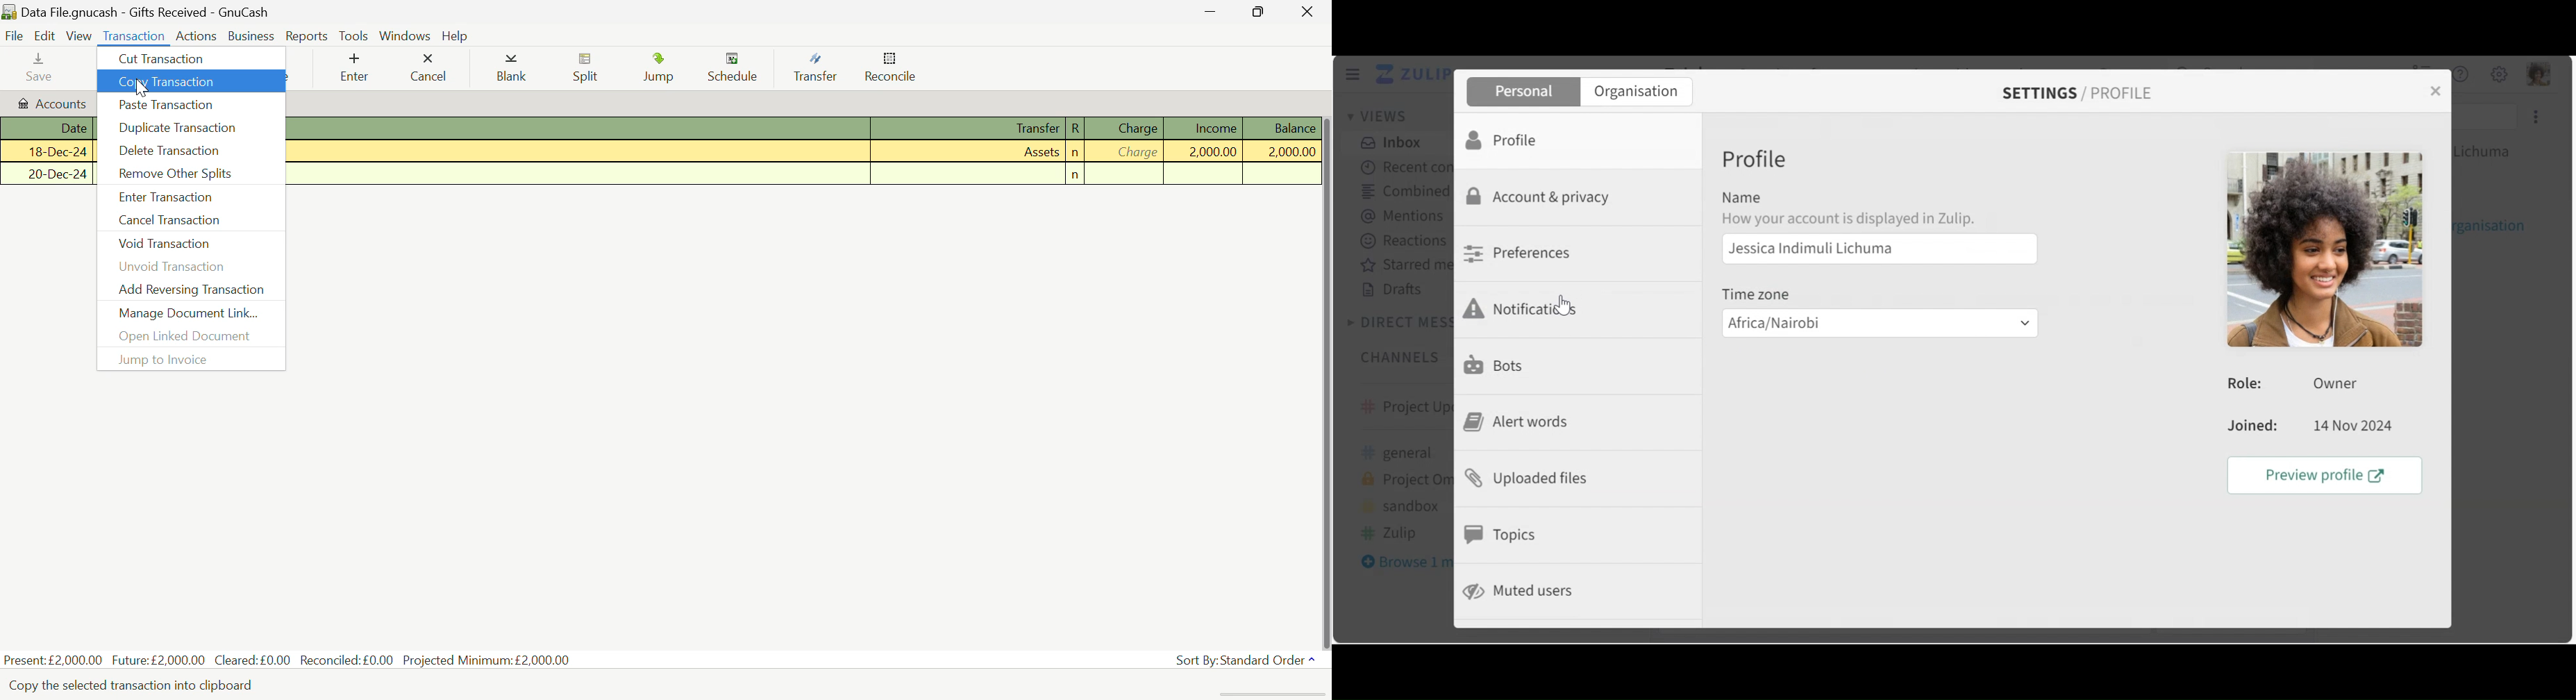  What do you see at coordinates (1533, 477) in the screenshot?
I see `Uploaded files` at bounding box center [1533, 477].